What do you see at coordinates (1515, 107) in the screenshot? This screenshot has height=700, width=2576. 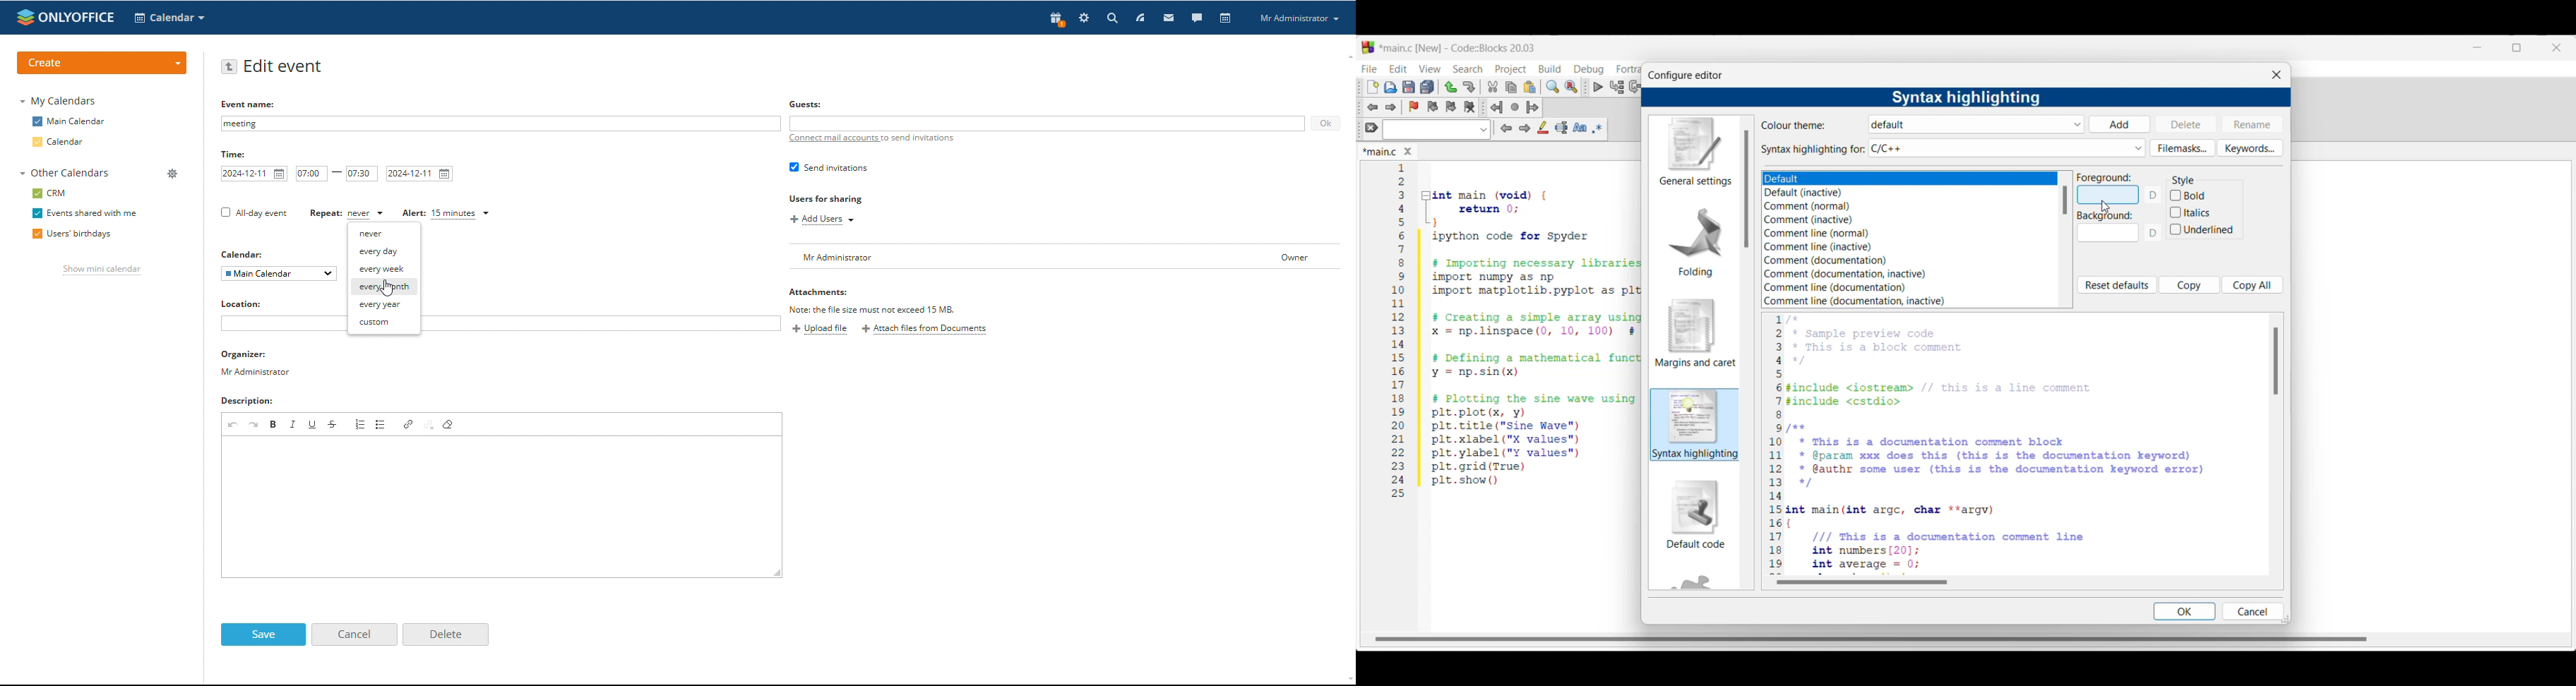 I see `Last jump` at bounding box center [1515, 107].